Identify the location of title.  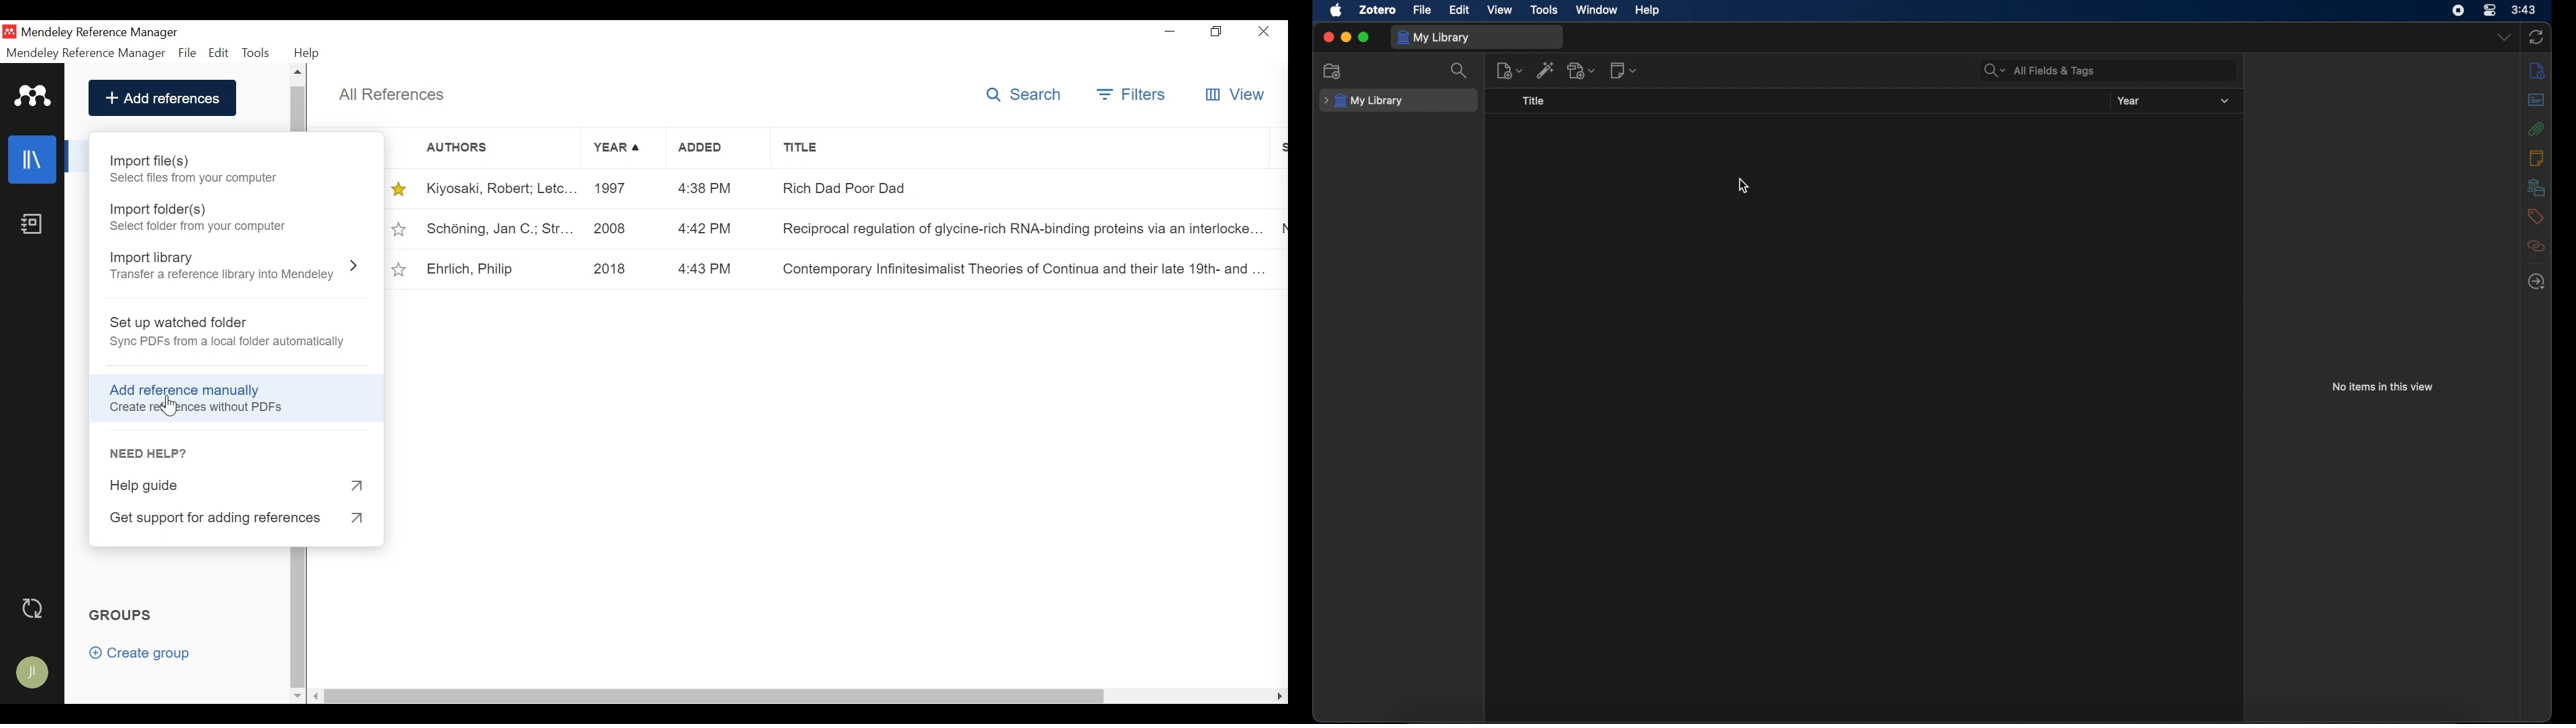
(1536, 101).